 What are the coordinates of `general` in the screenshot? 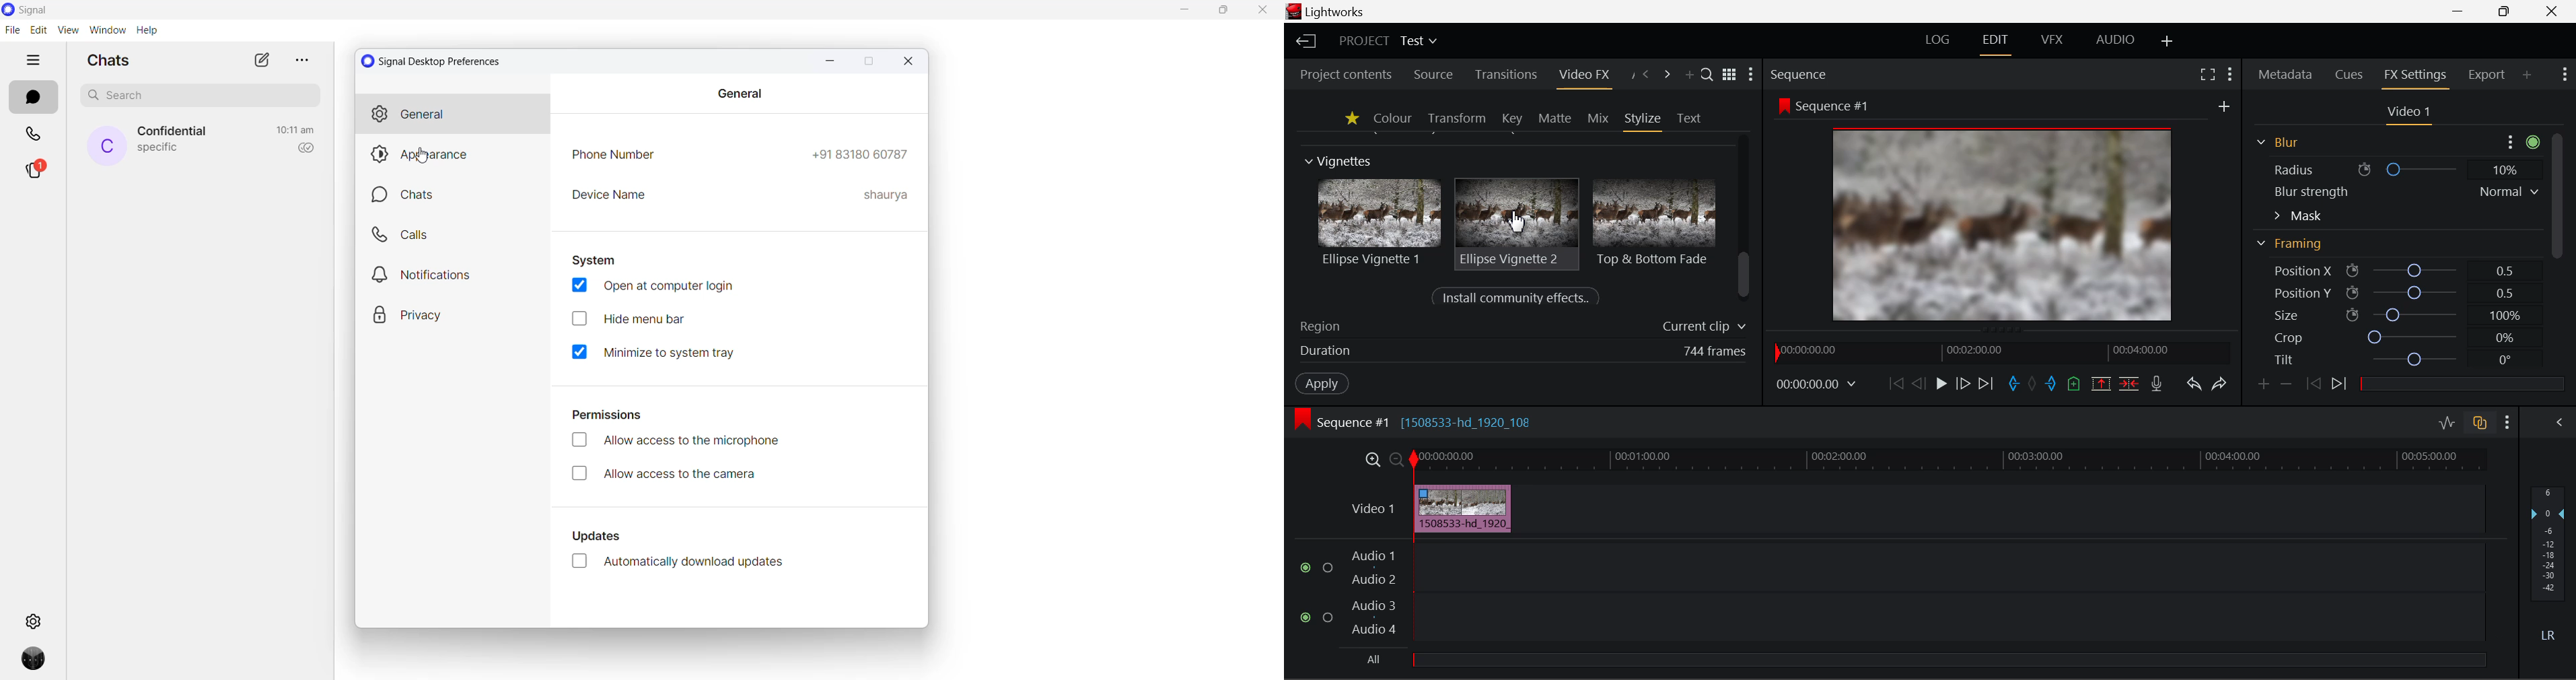 It's located at (452, 115).